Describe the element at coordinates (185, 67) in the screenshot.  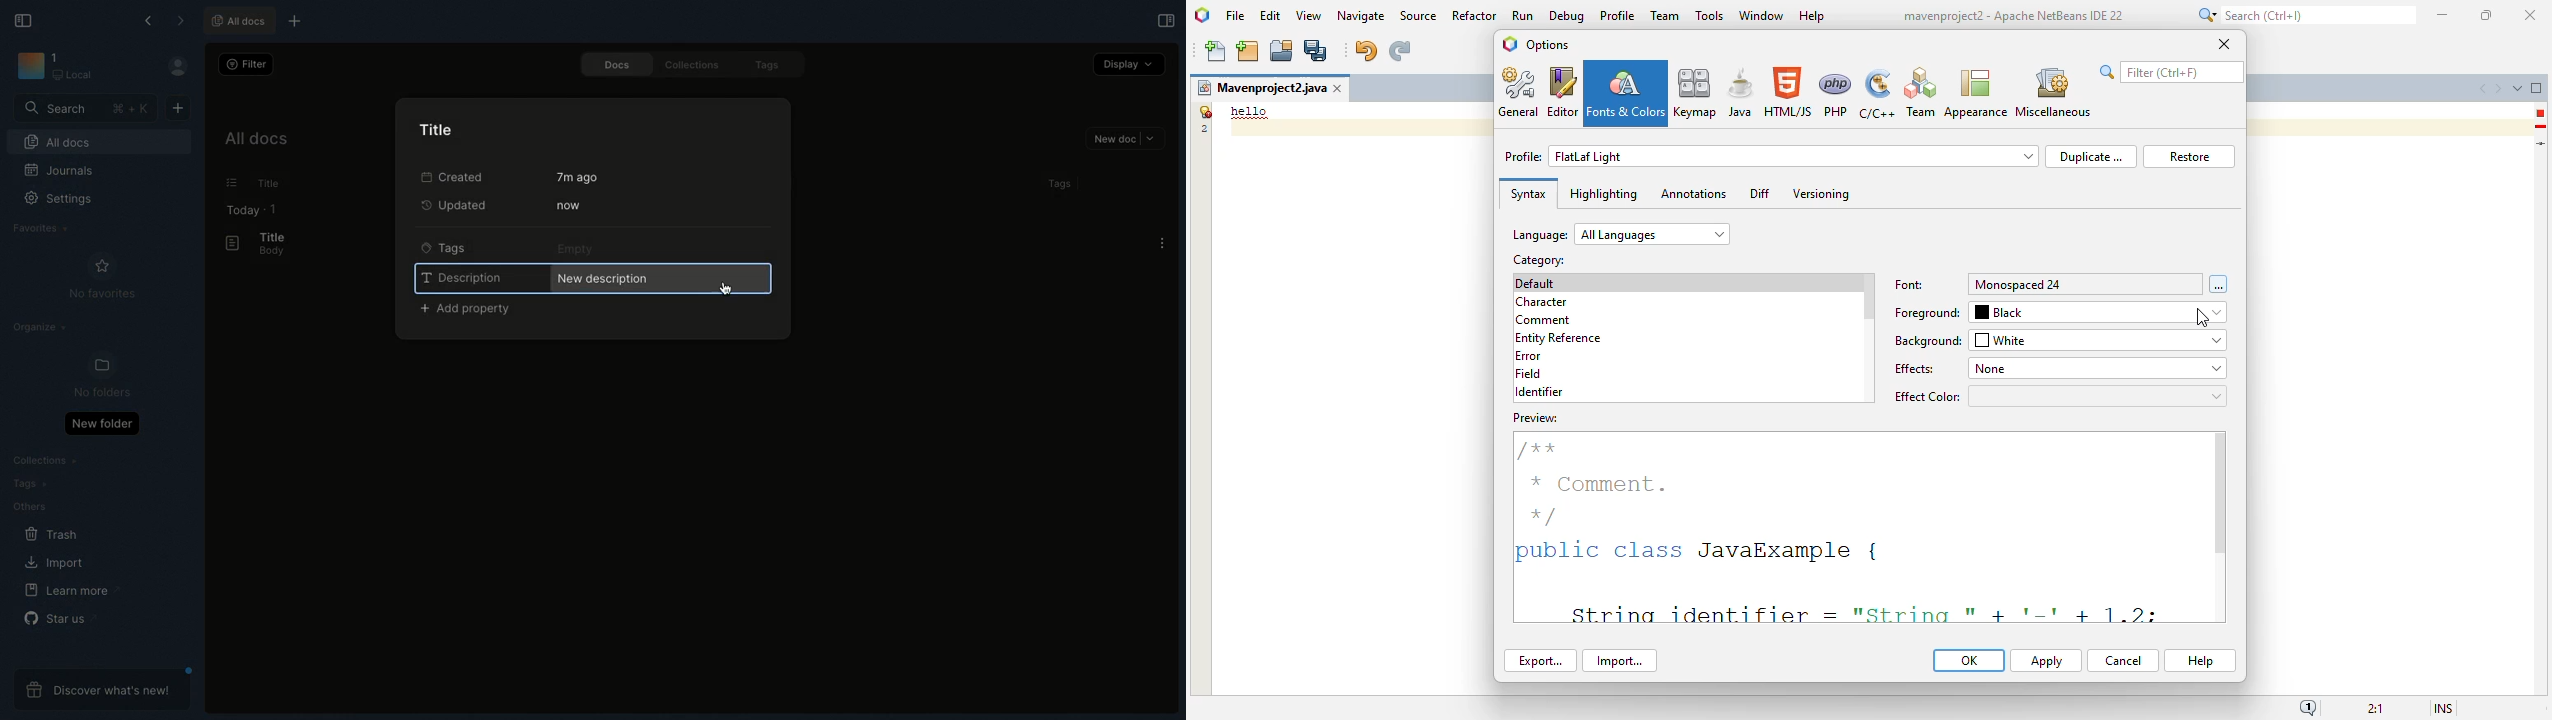
I see `User` at that location.